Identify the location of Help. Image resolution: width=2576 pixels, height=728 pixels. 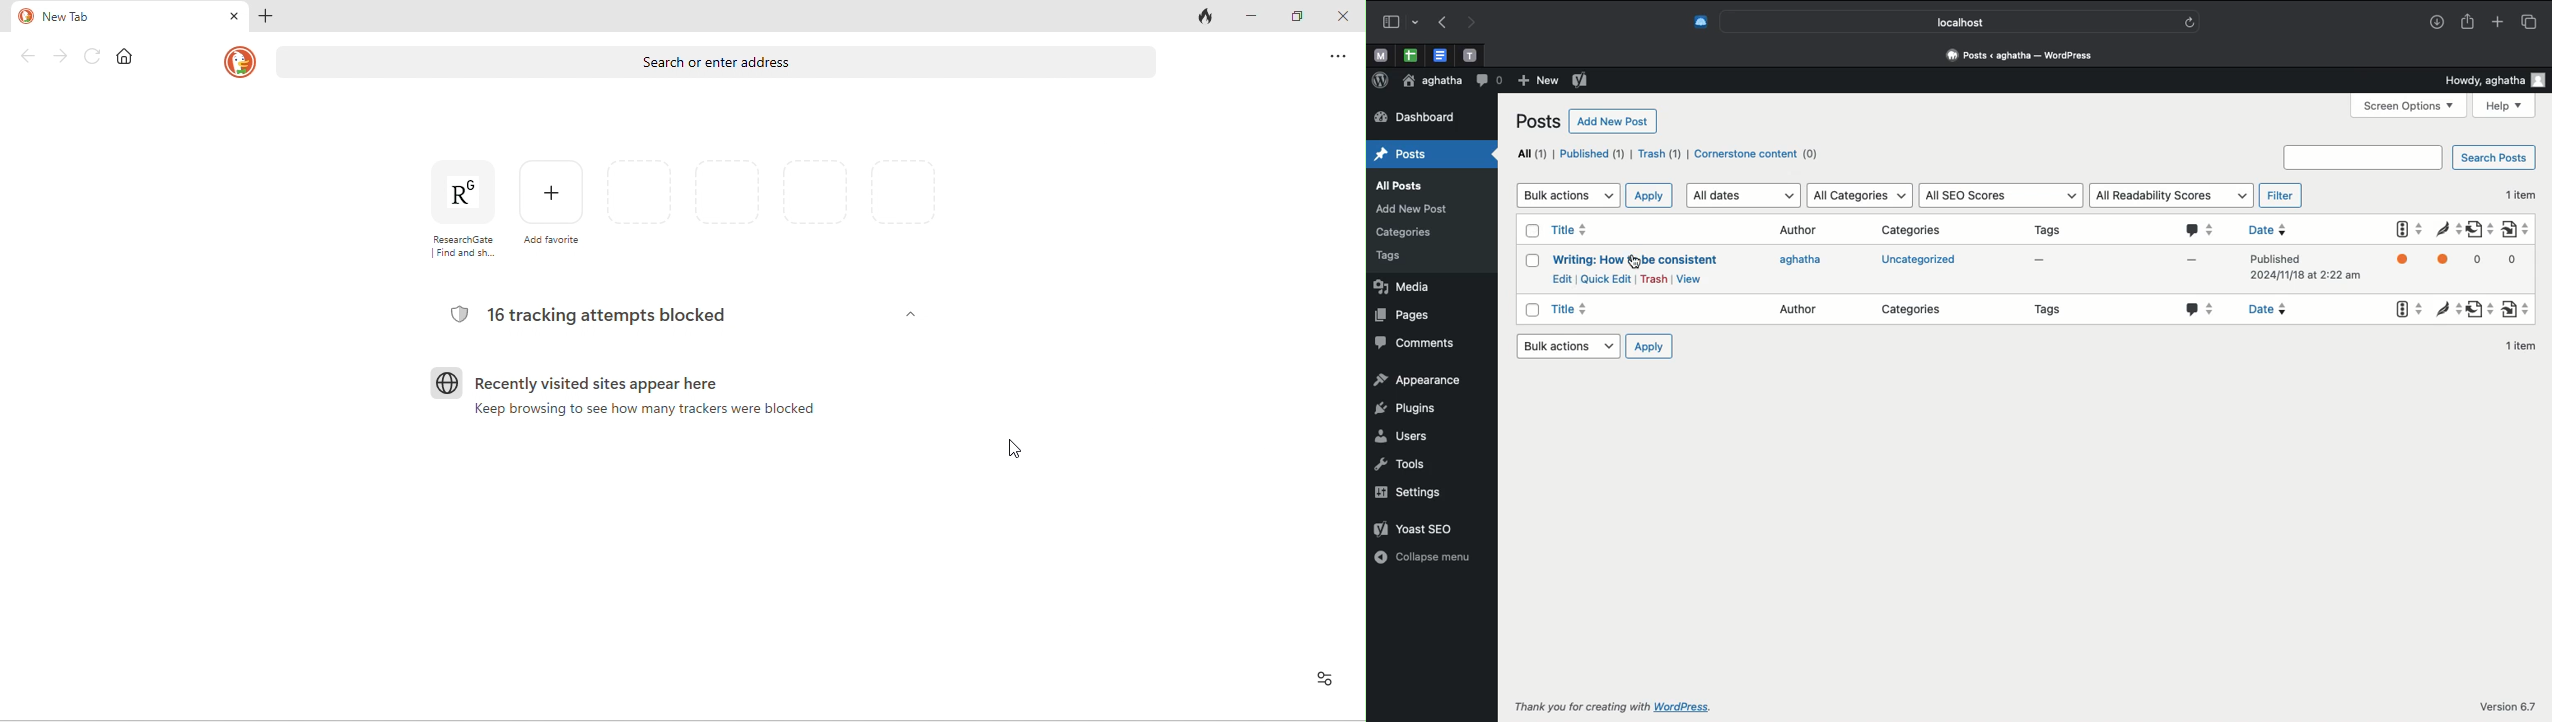
(2505, 106).